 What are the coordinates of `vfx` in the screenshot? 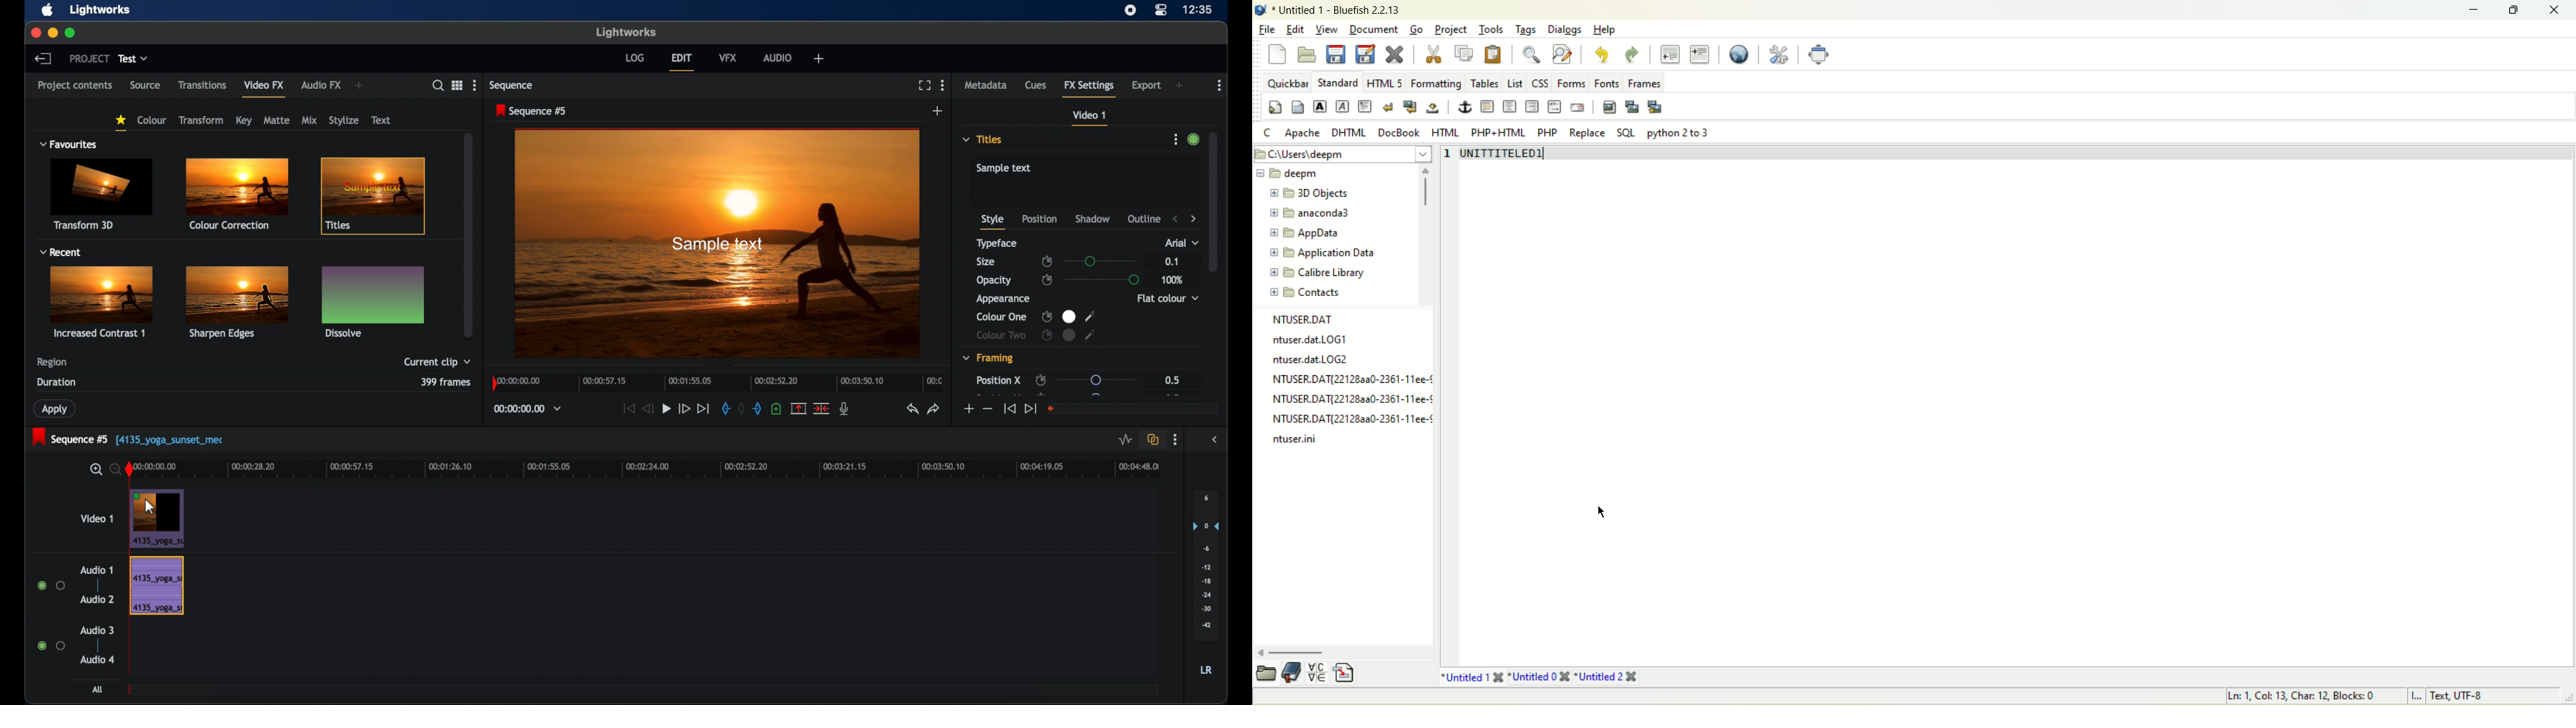 It's located at (729, 57).